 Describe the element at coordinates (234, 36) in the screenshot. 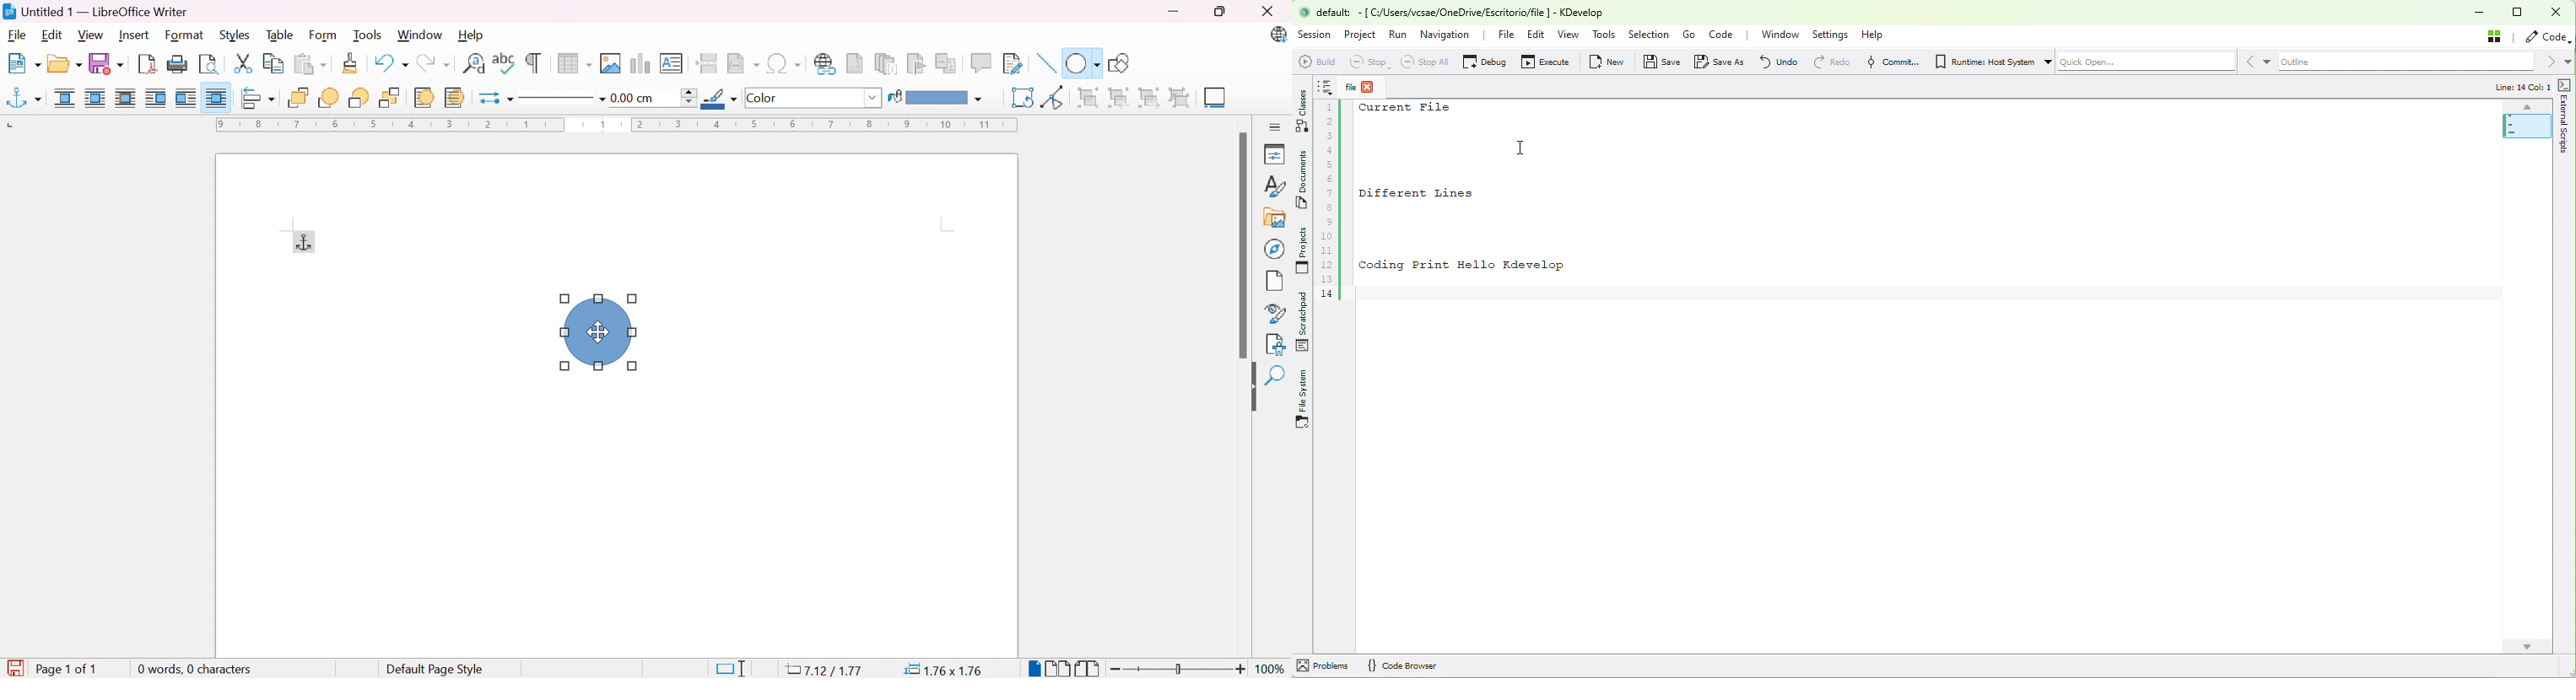

I see `Styles` at that location.